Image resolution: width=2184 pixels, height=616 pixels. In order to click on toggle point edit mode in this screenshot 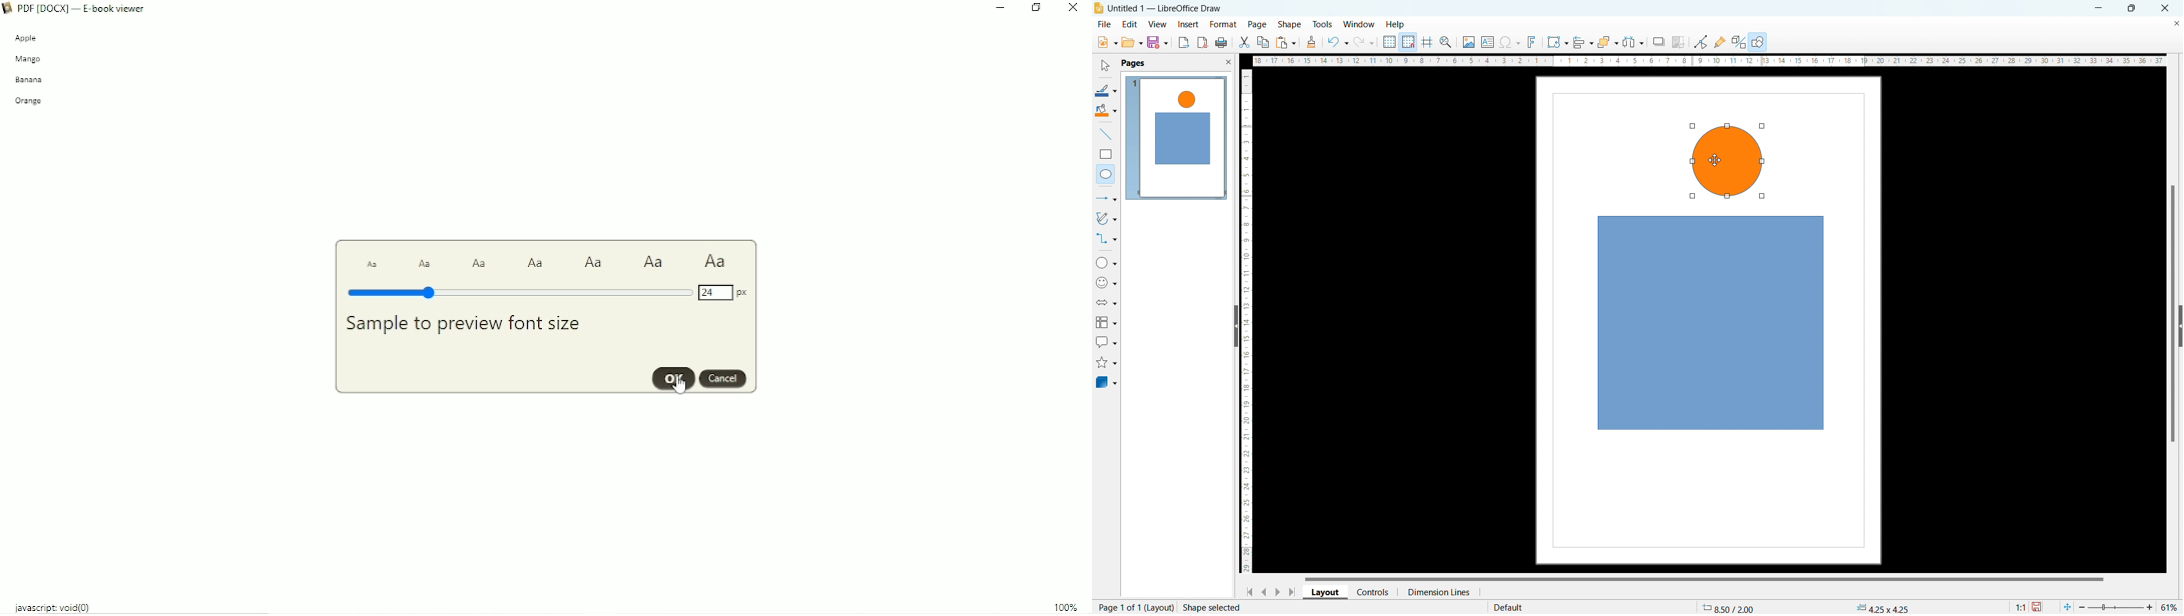, I will do `click(1702, 41)`.